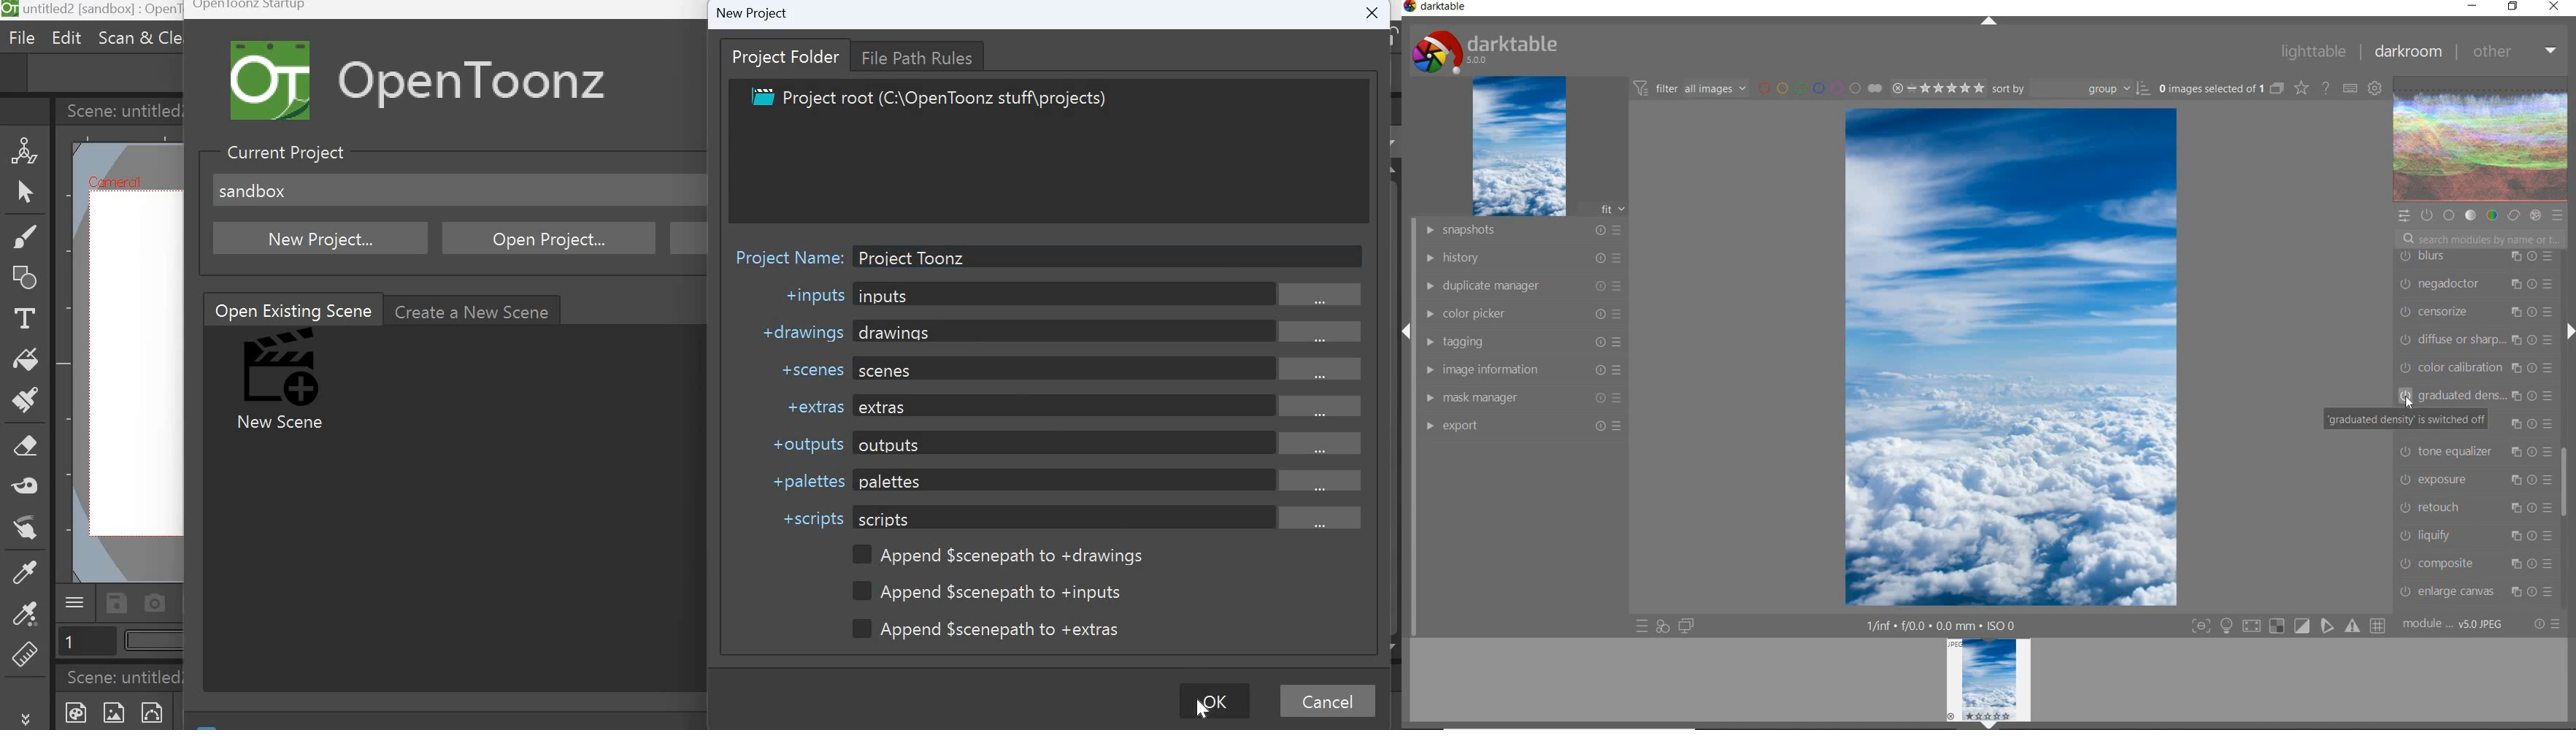  What do you see at coordinates (1989, 22) in the screenshot?
I see `Up` at bounding box center [1989, 22].